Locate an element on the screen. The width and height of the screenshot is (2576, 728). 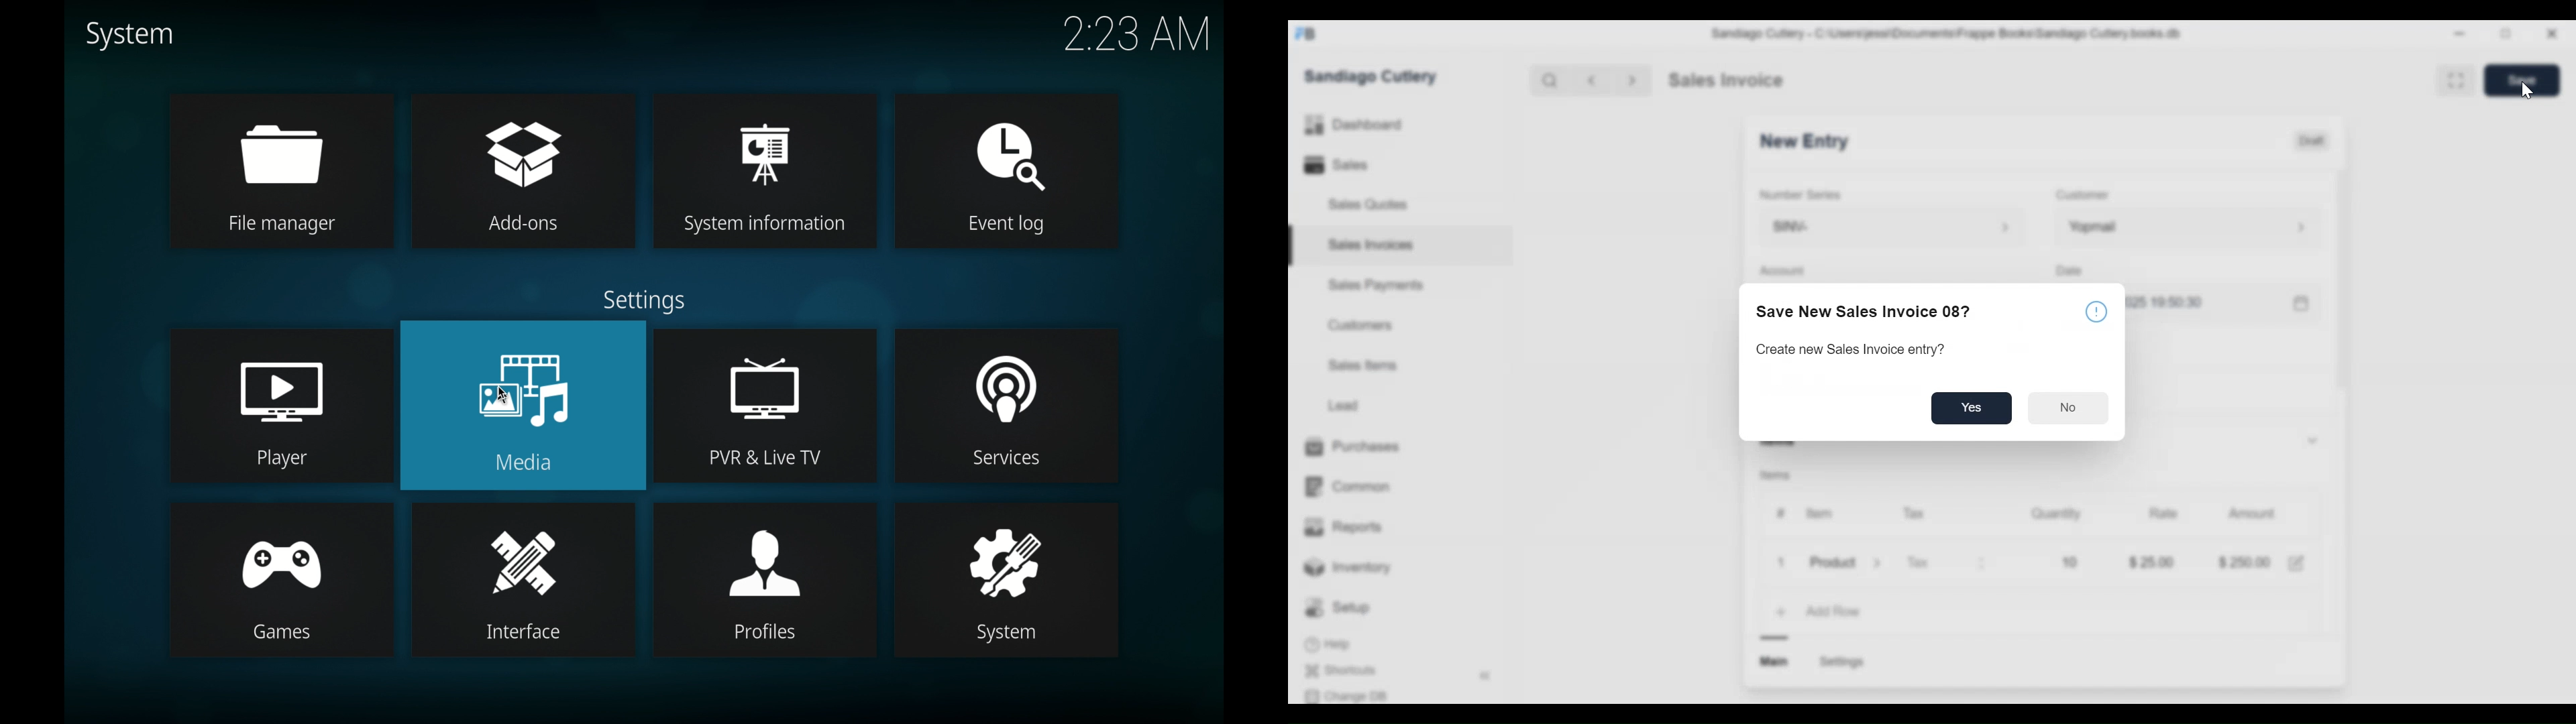
2:23 AM is located at coordinates (1132, 40).